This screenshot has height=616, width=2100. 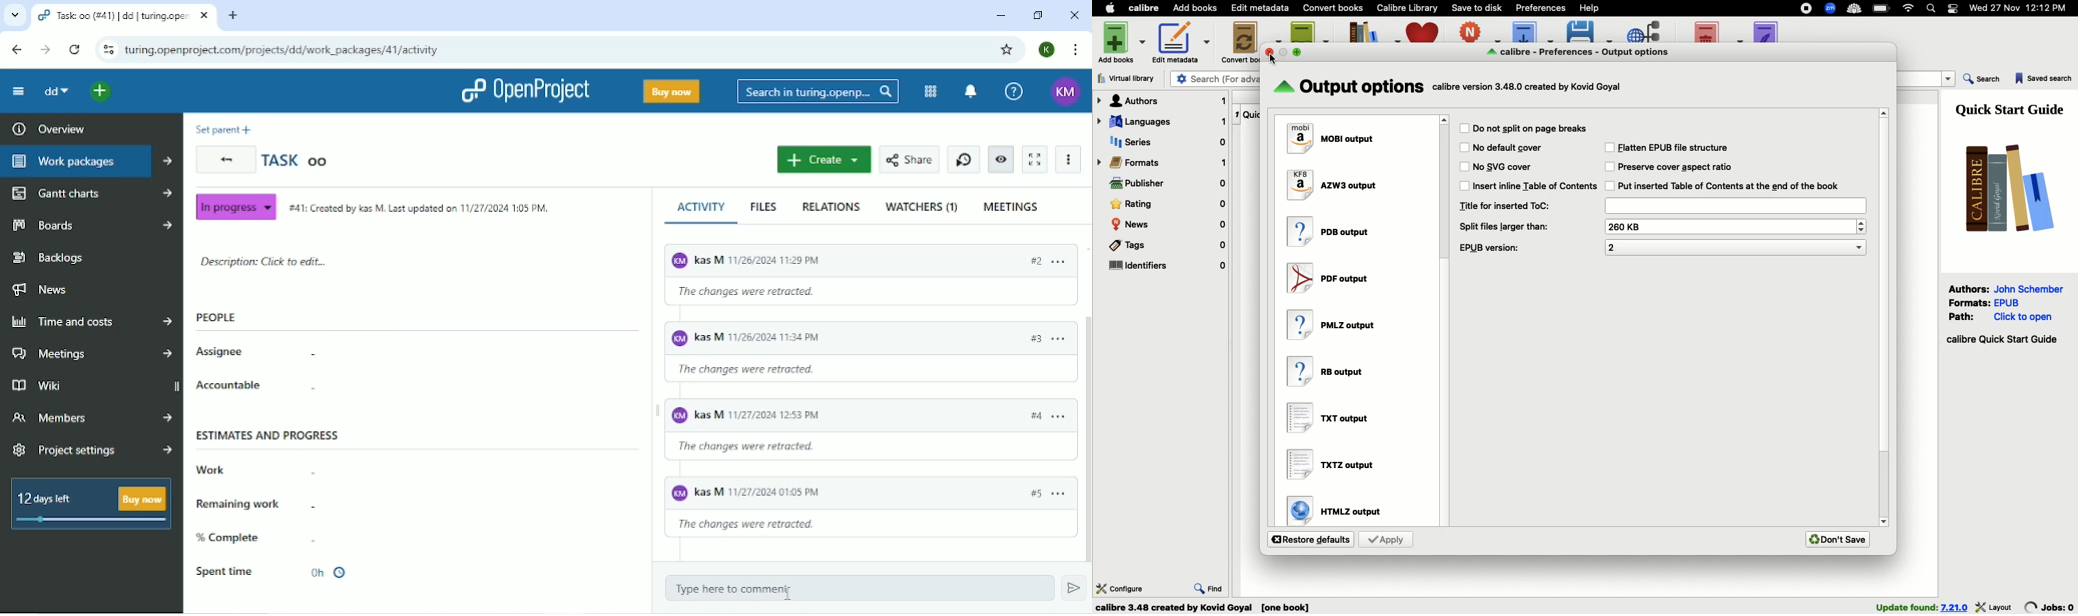 I want to click on Insert inline table of contents, so click(x=1537, y=185).